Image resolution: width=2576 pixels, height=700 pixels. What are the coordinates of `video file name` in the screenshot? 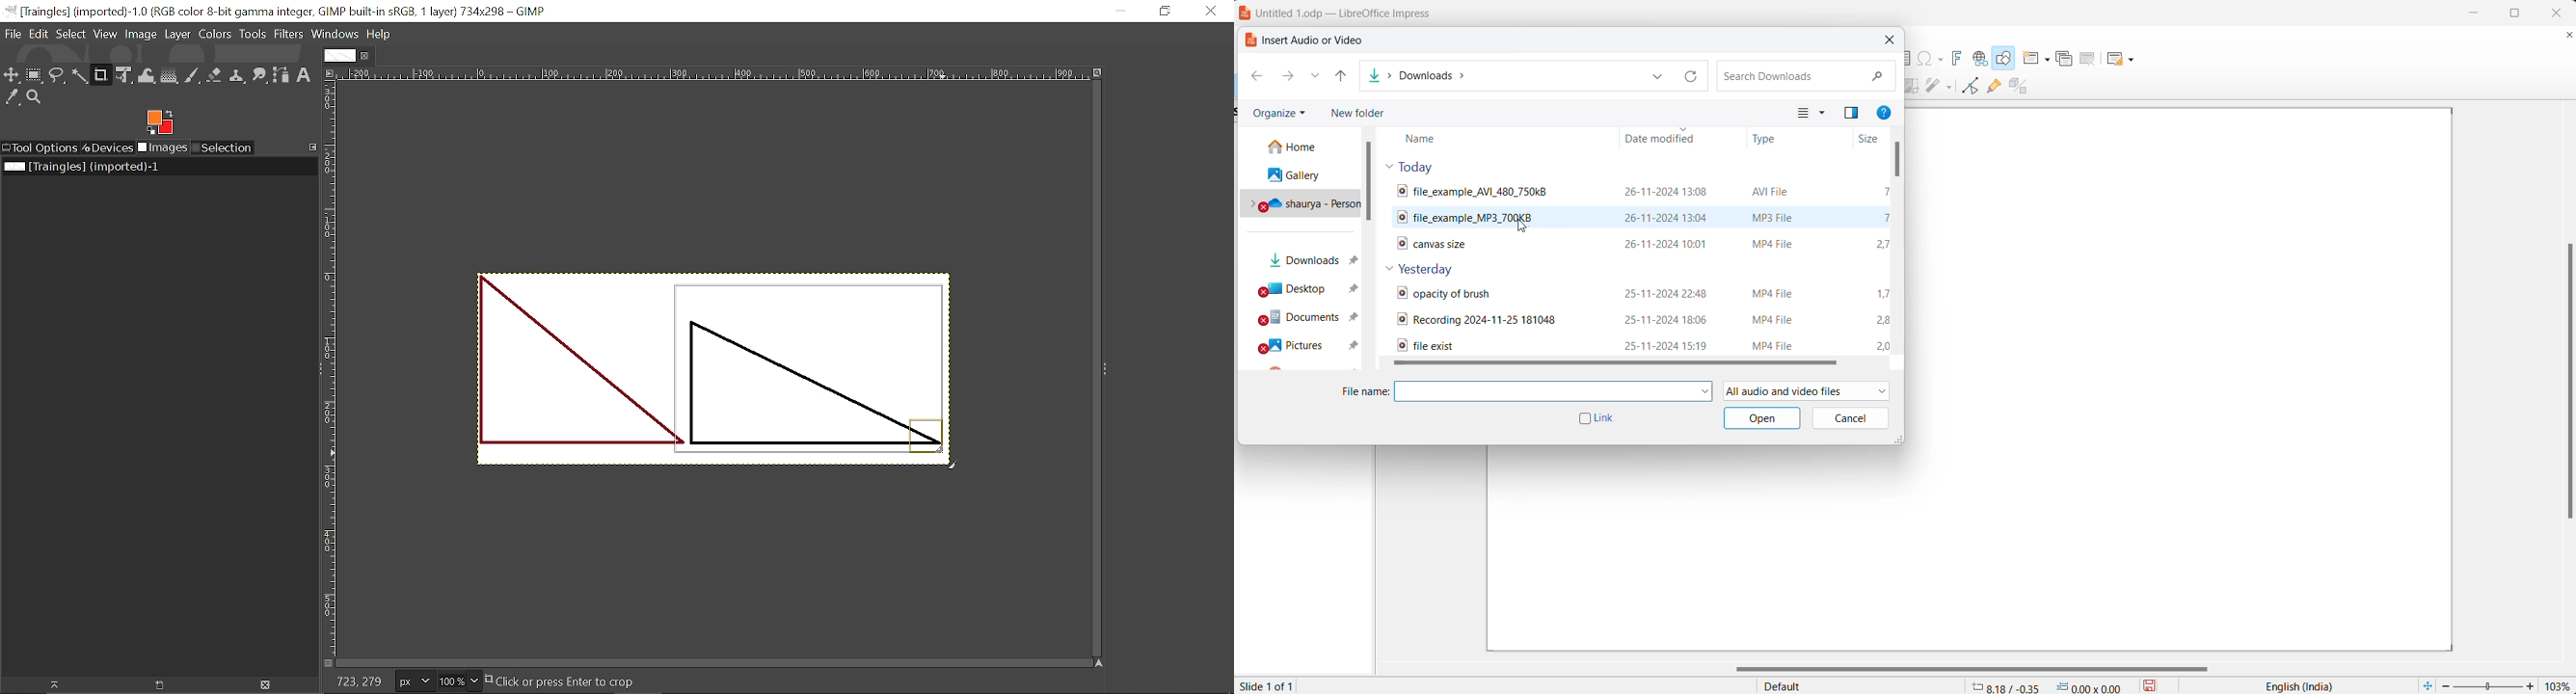 It's located at (1484, 191).